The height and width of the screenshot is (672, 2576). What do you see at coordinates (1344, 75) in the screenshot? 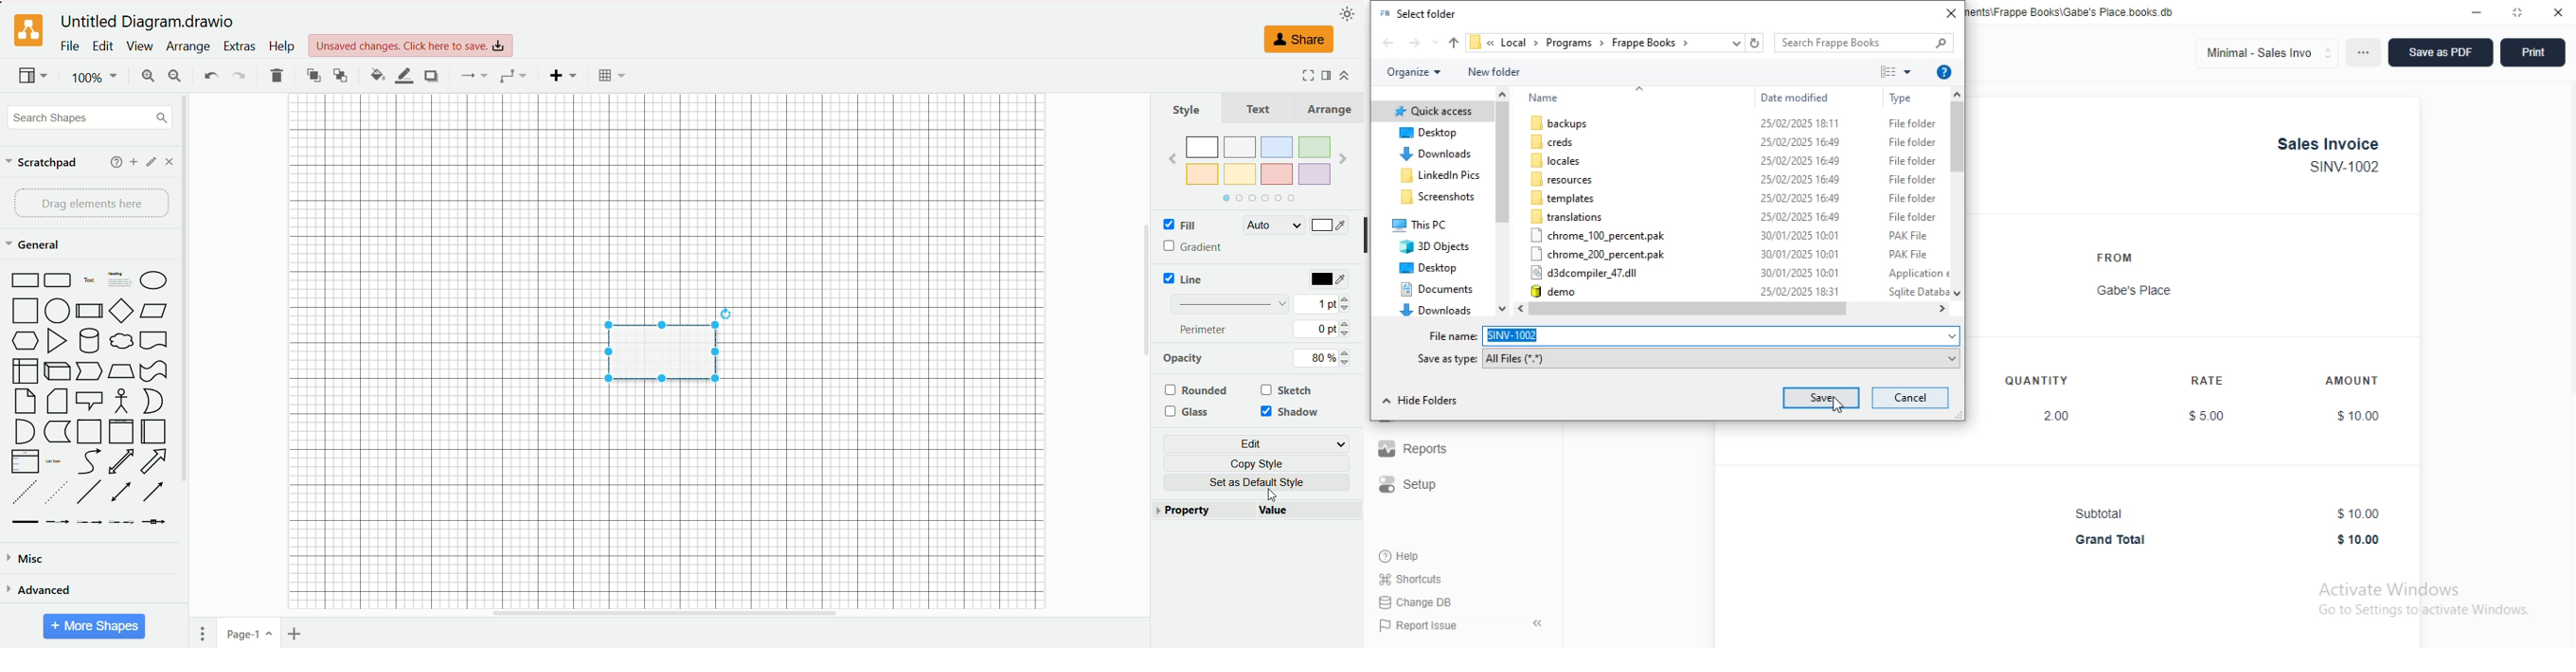
I see `collapse/expand` at bounding box center [1344, 75].